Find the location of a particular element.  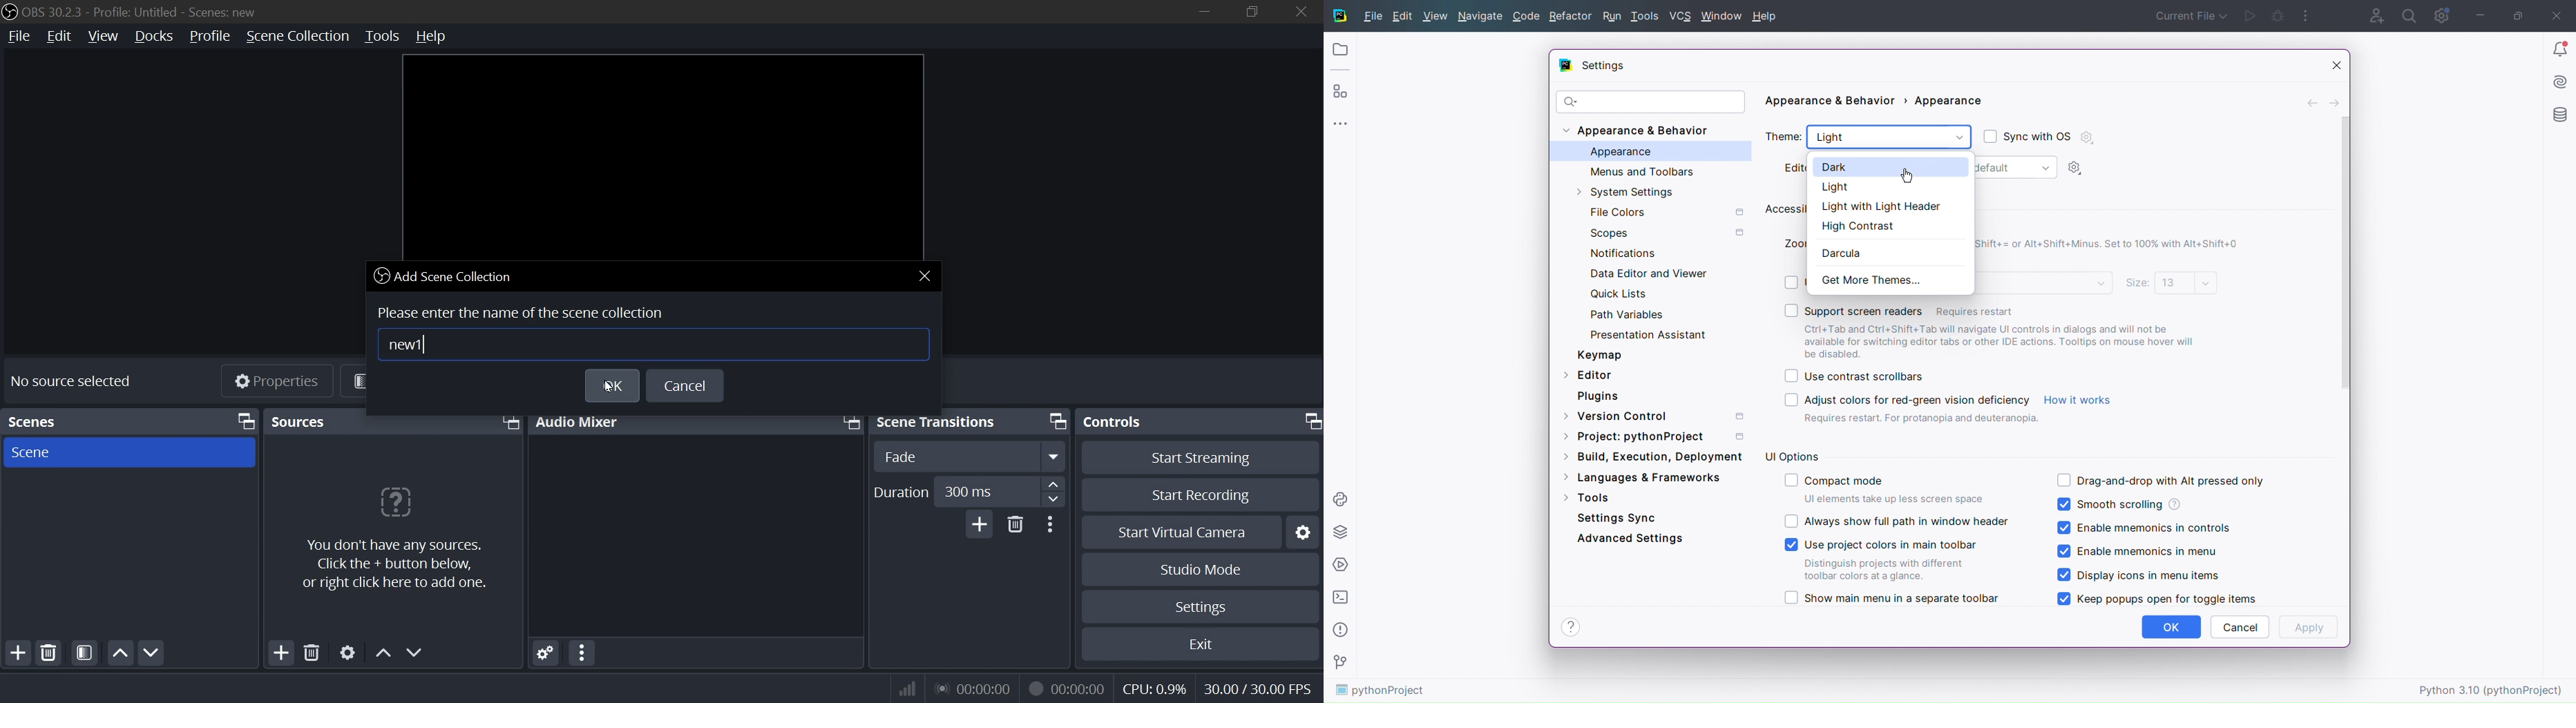

Close is located at coordinates (2560, 14).